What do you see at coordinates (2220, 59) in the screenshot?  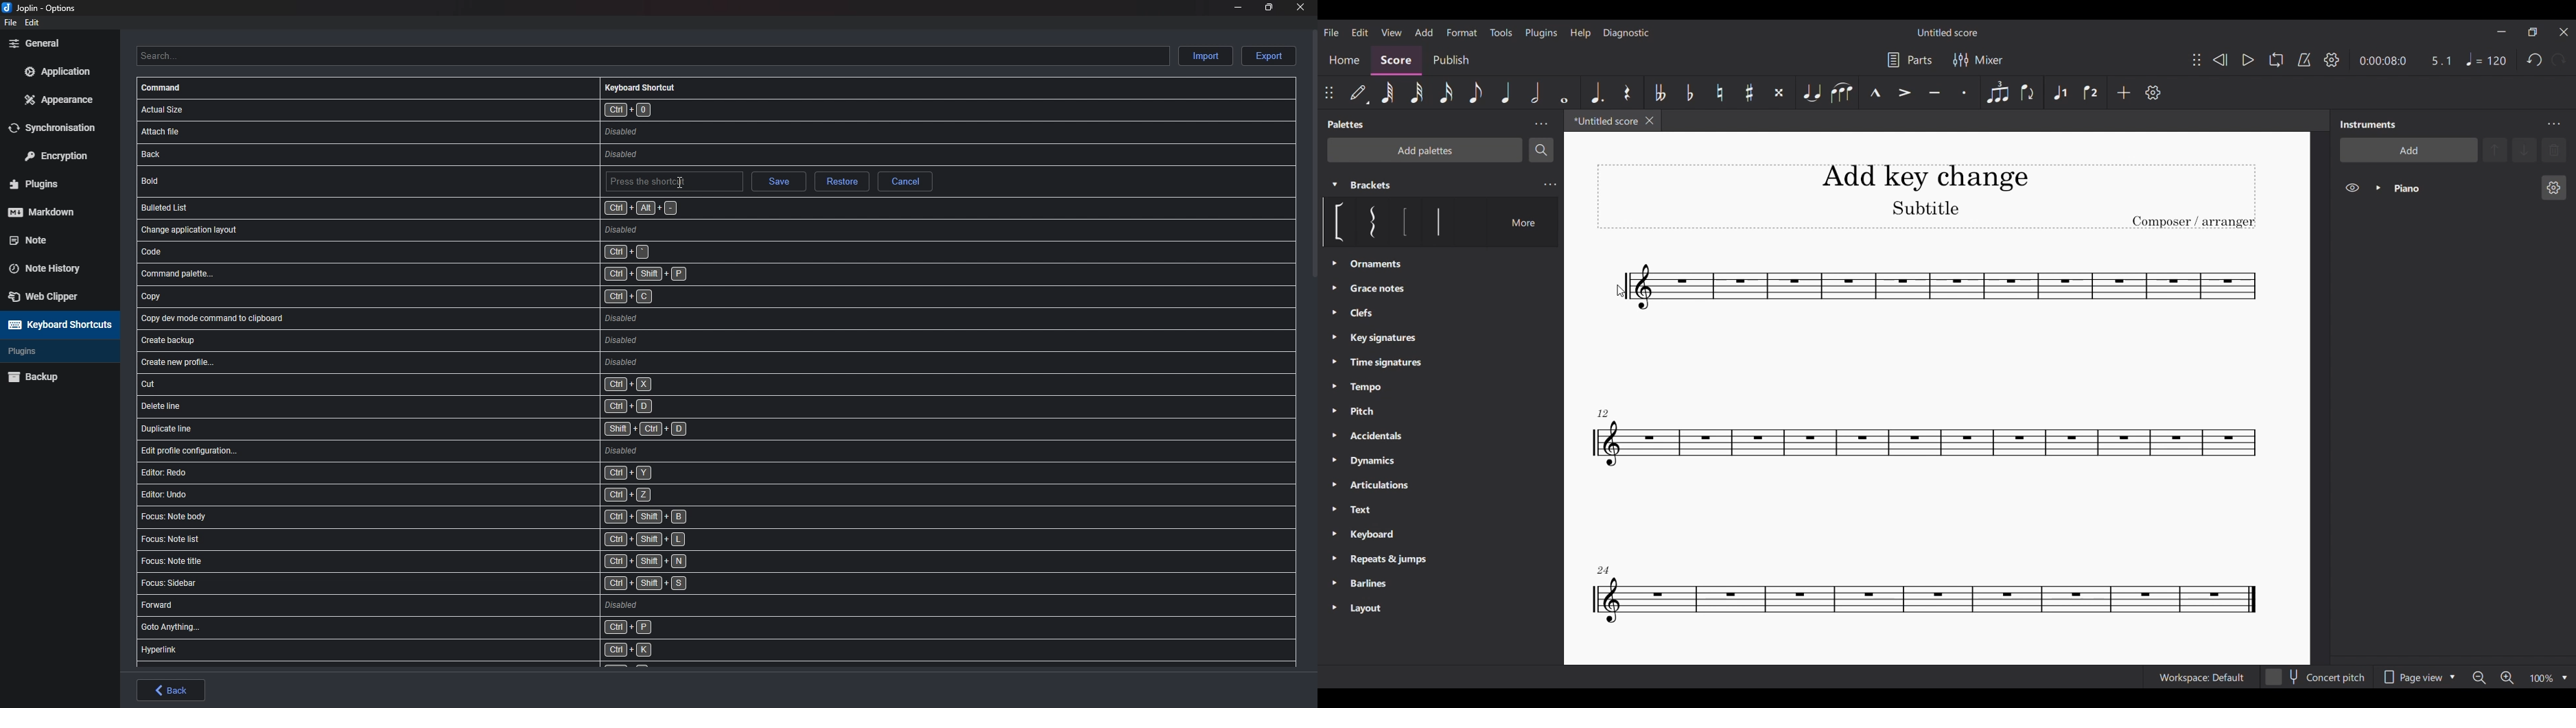 I see `Rewind` at bounding box center [2220, 59].